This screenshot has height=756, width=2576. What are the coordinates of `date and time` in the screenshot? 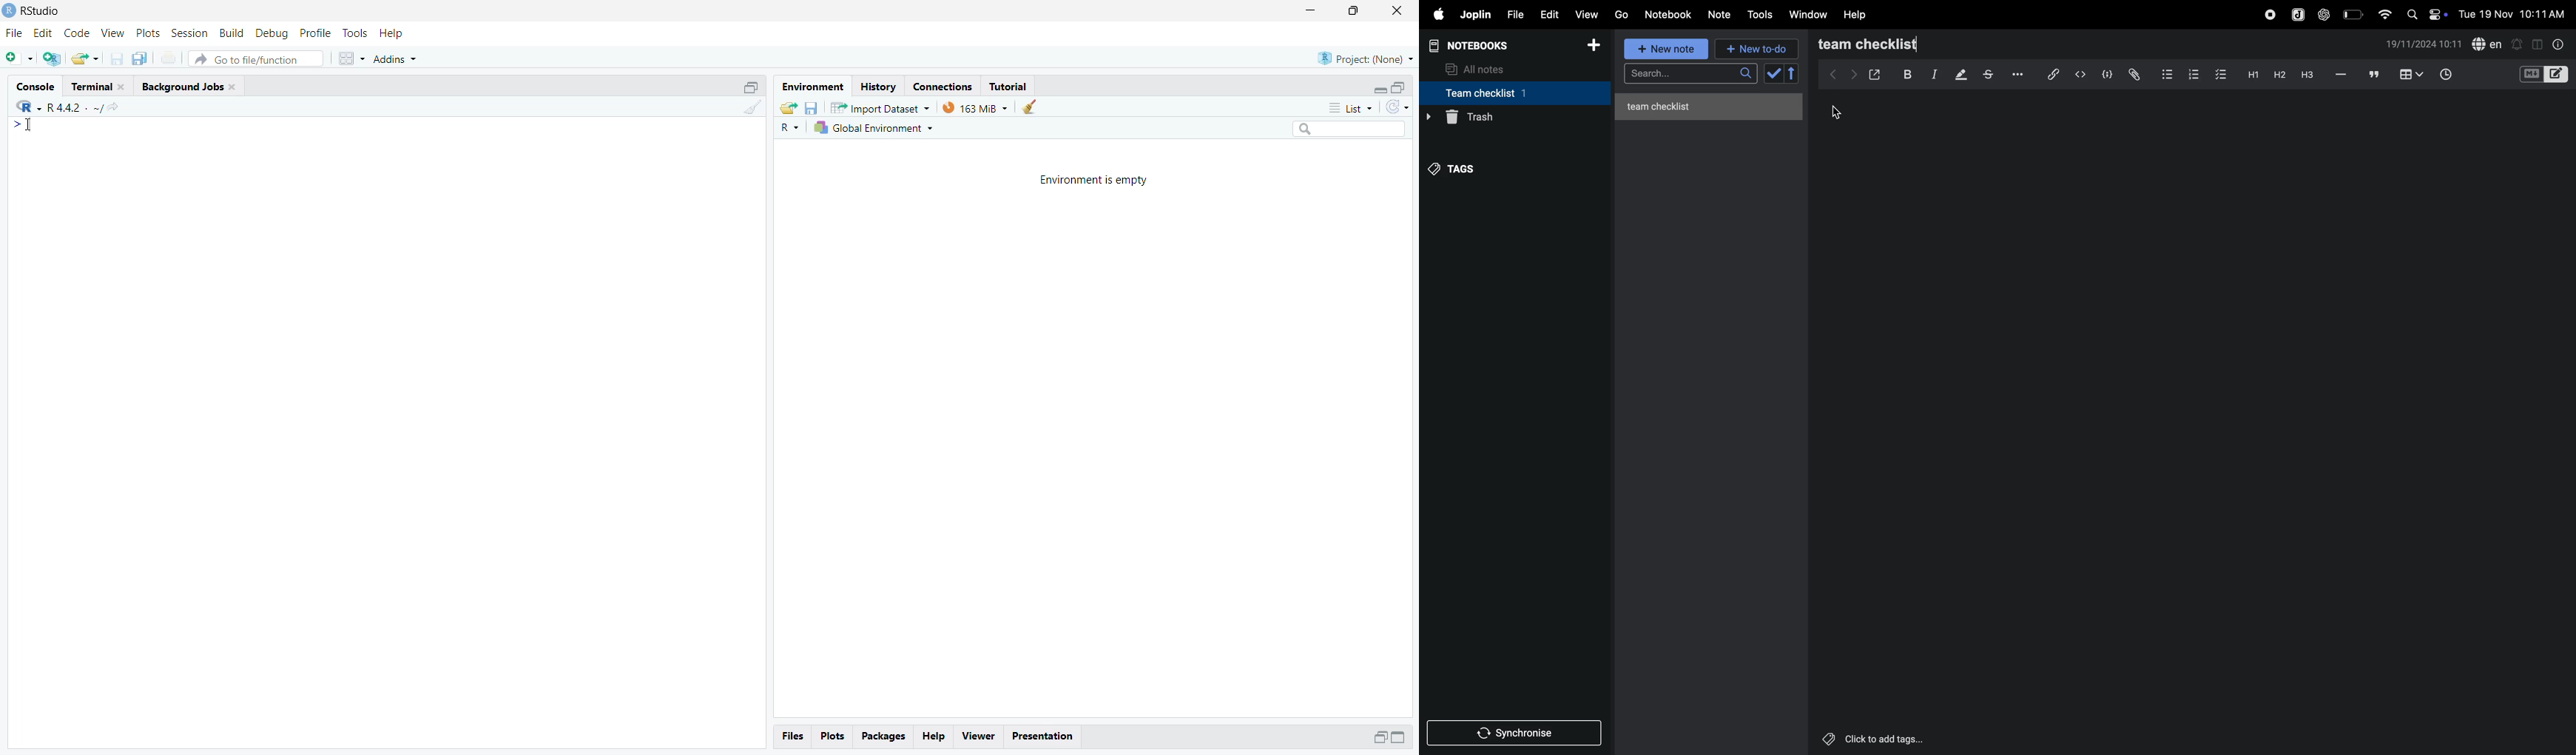 It's located at (2425, 45).